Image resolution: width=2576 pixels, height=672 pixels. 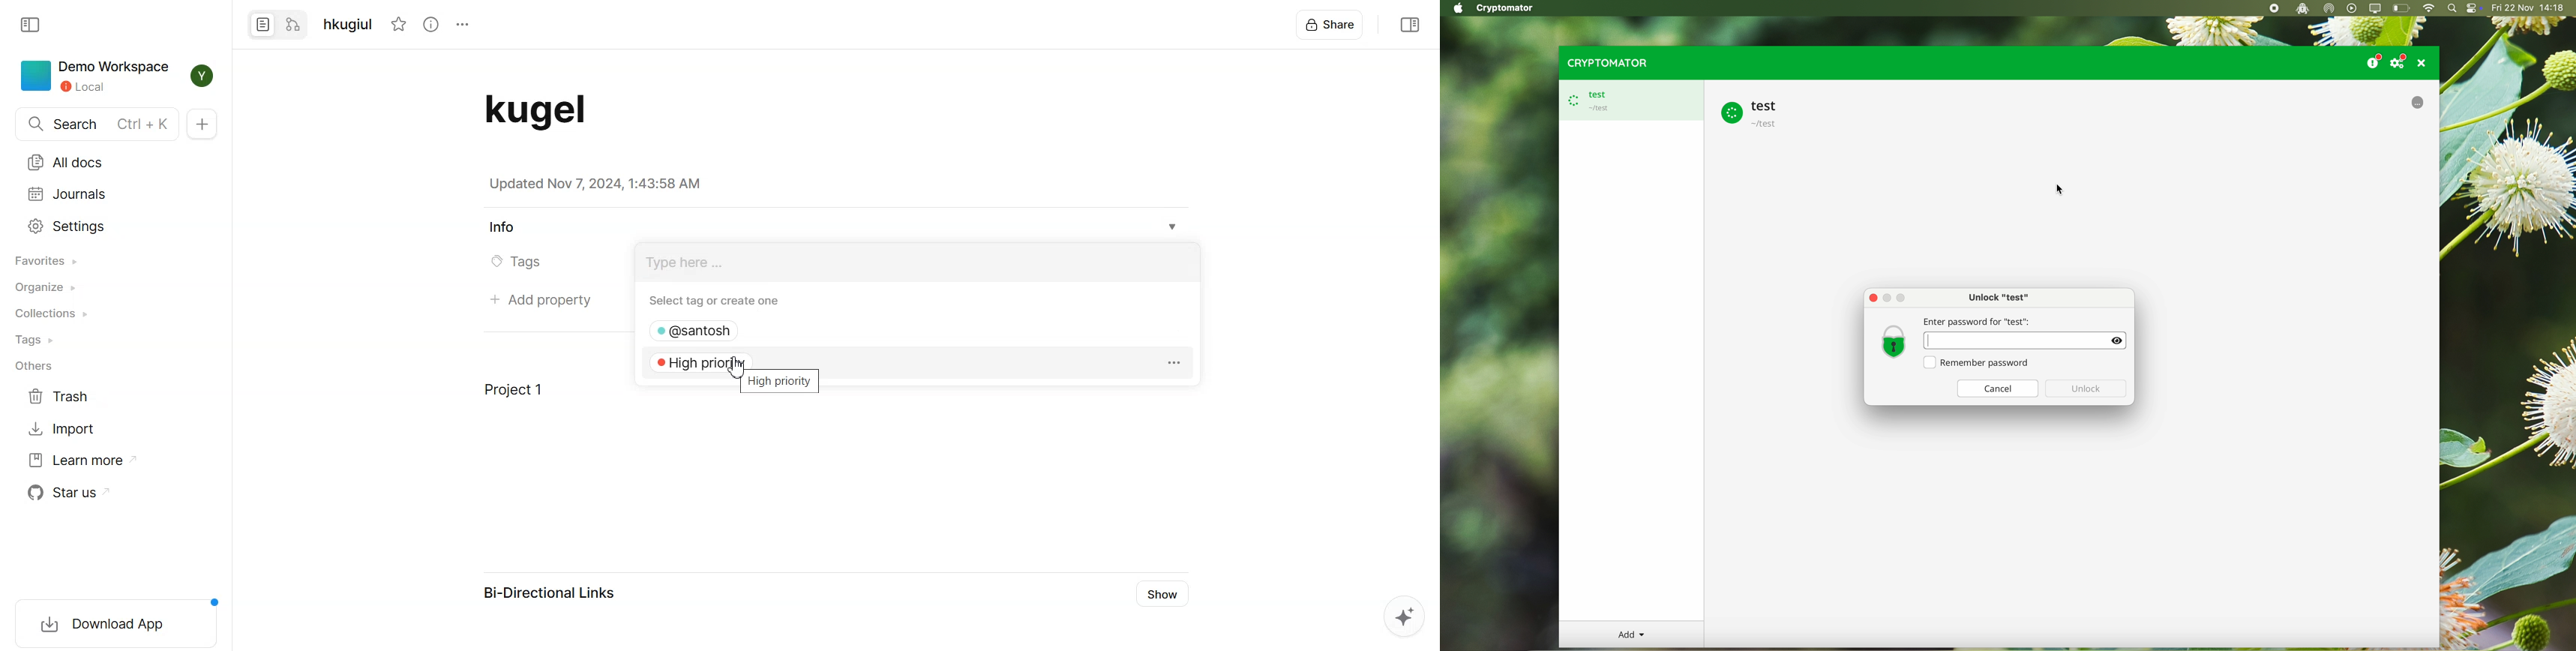 What do you see at coordinates (69, 194) in the screenshot?
I see `Journals` at bounding box center [69, 194].